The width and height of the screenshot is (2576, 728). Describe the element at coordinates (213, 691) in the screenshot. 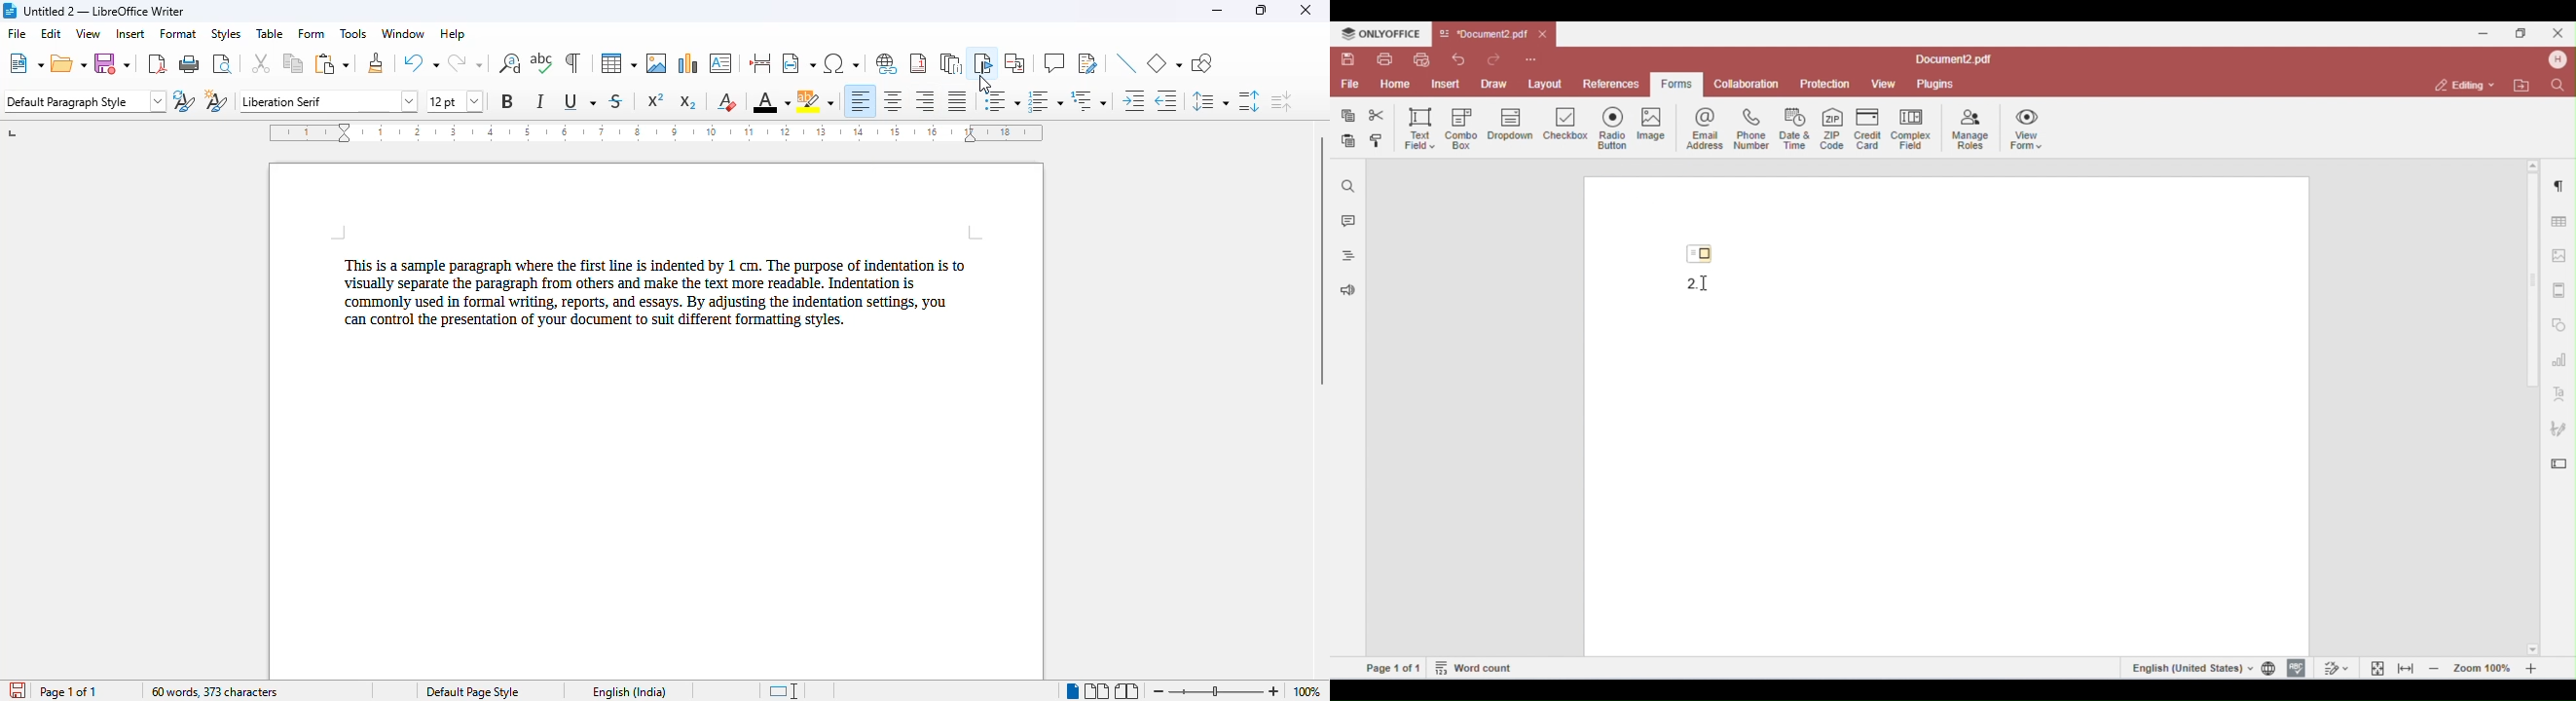

I see `word and character count` at that location.